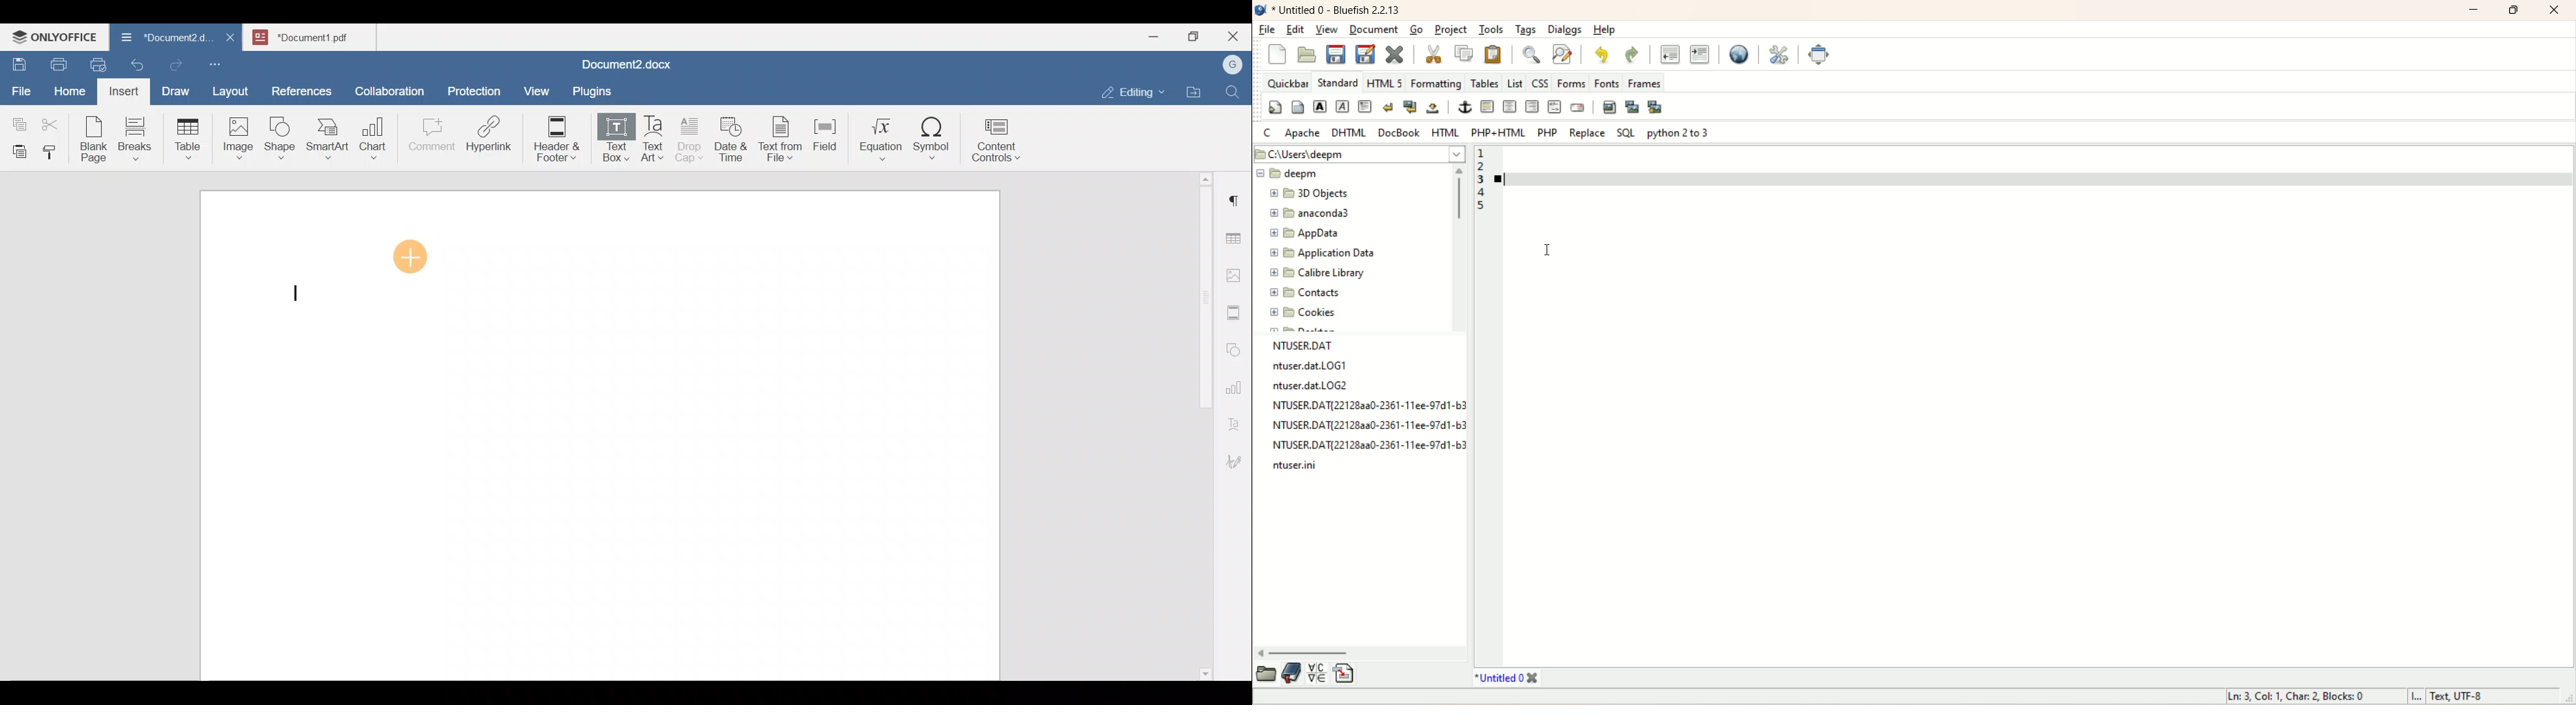  Describe the element at coordinates (2556, 9) in the screenshot. I see `close` at that location.